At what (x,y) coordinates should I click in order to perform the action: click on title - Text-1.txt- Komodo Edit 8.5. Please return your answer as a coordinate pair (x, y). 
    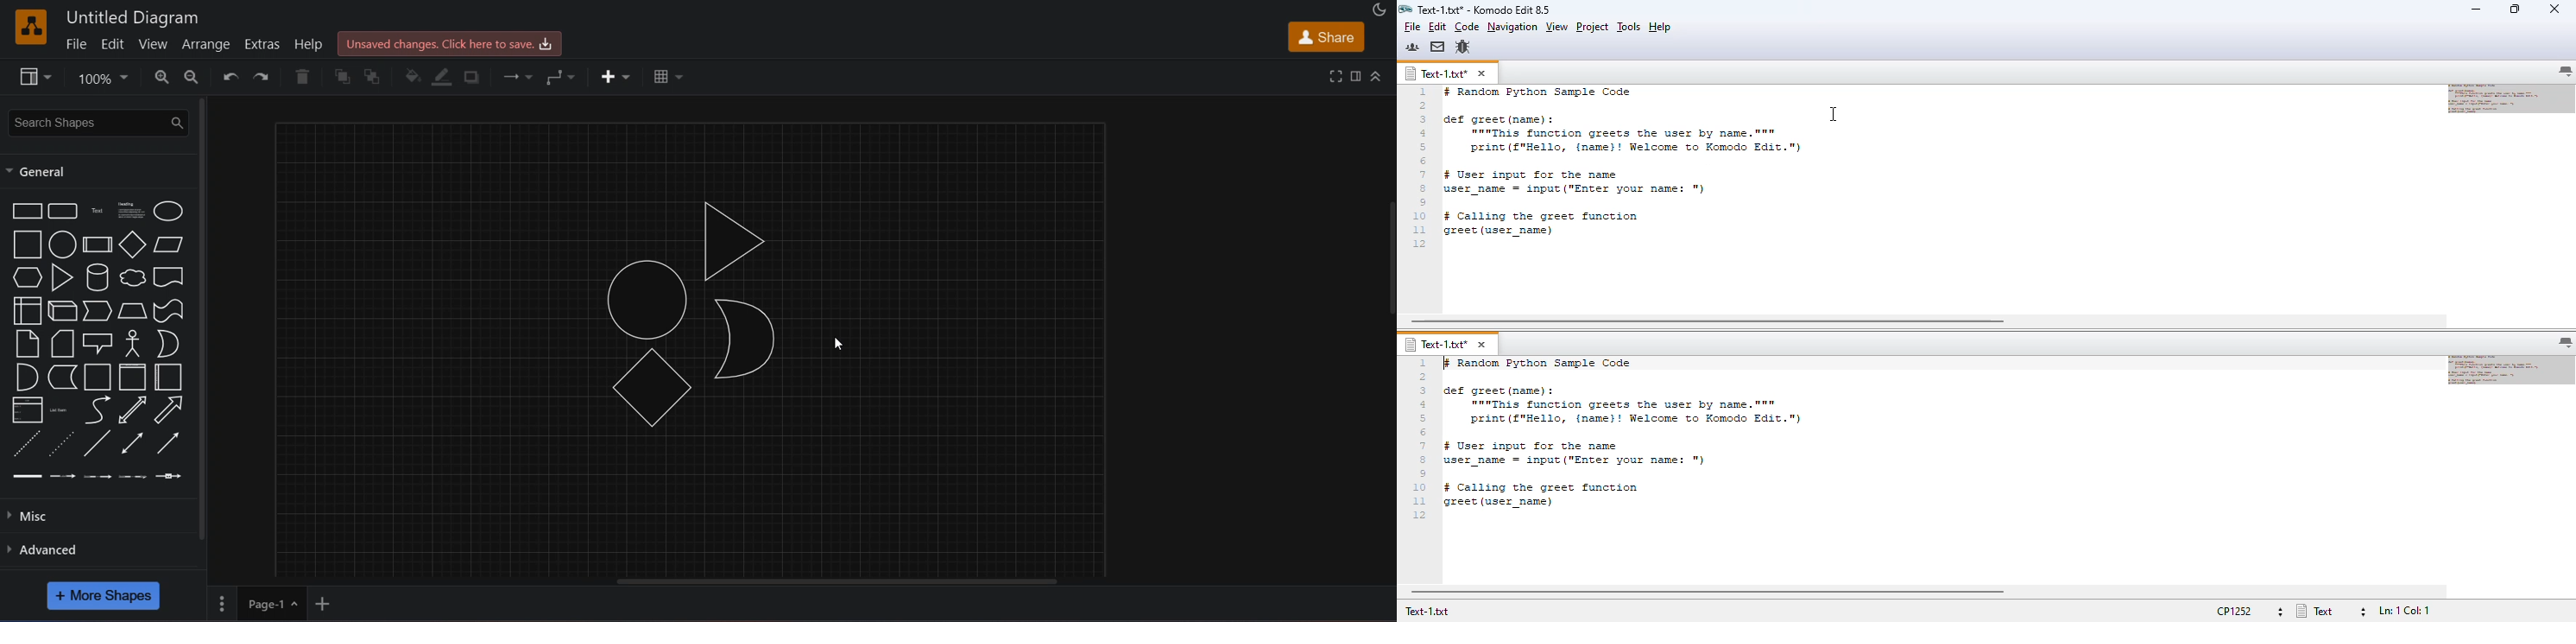
    Looking at the image, I should click on (1485, 9).